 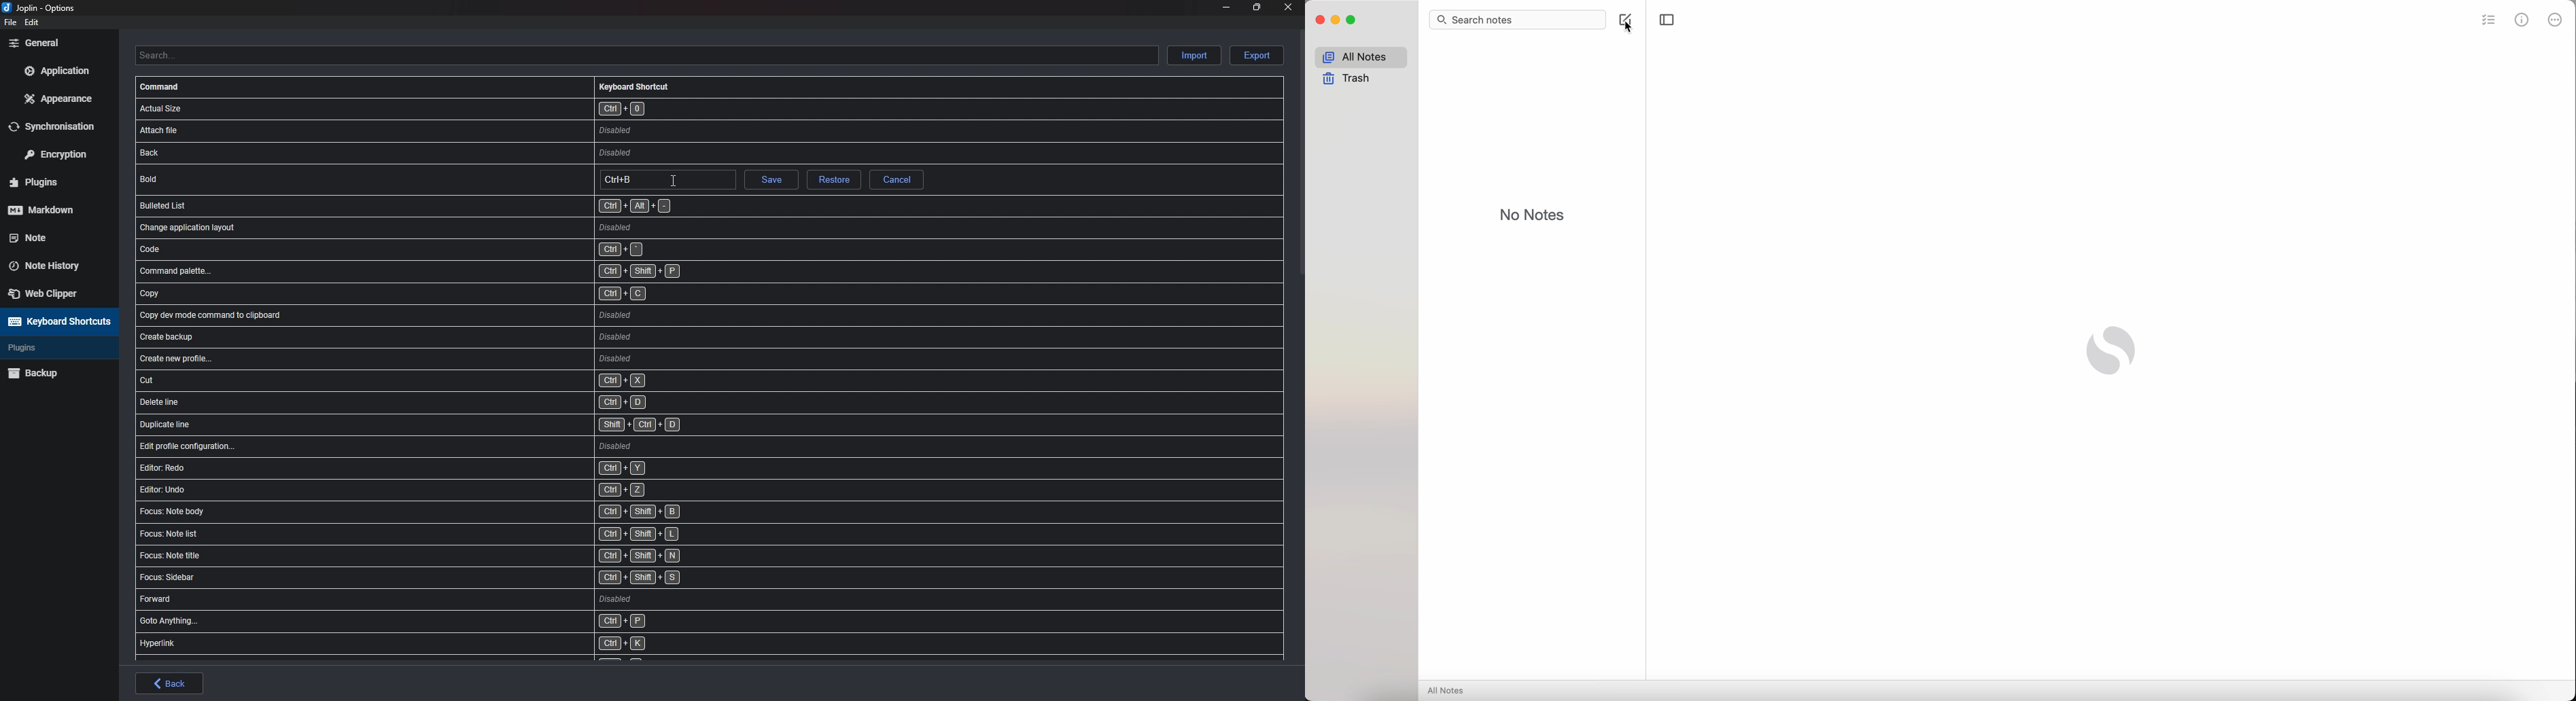 I want to click on check list, so click(x=2487, y=22).